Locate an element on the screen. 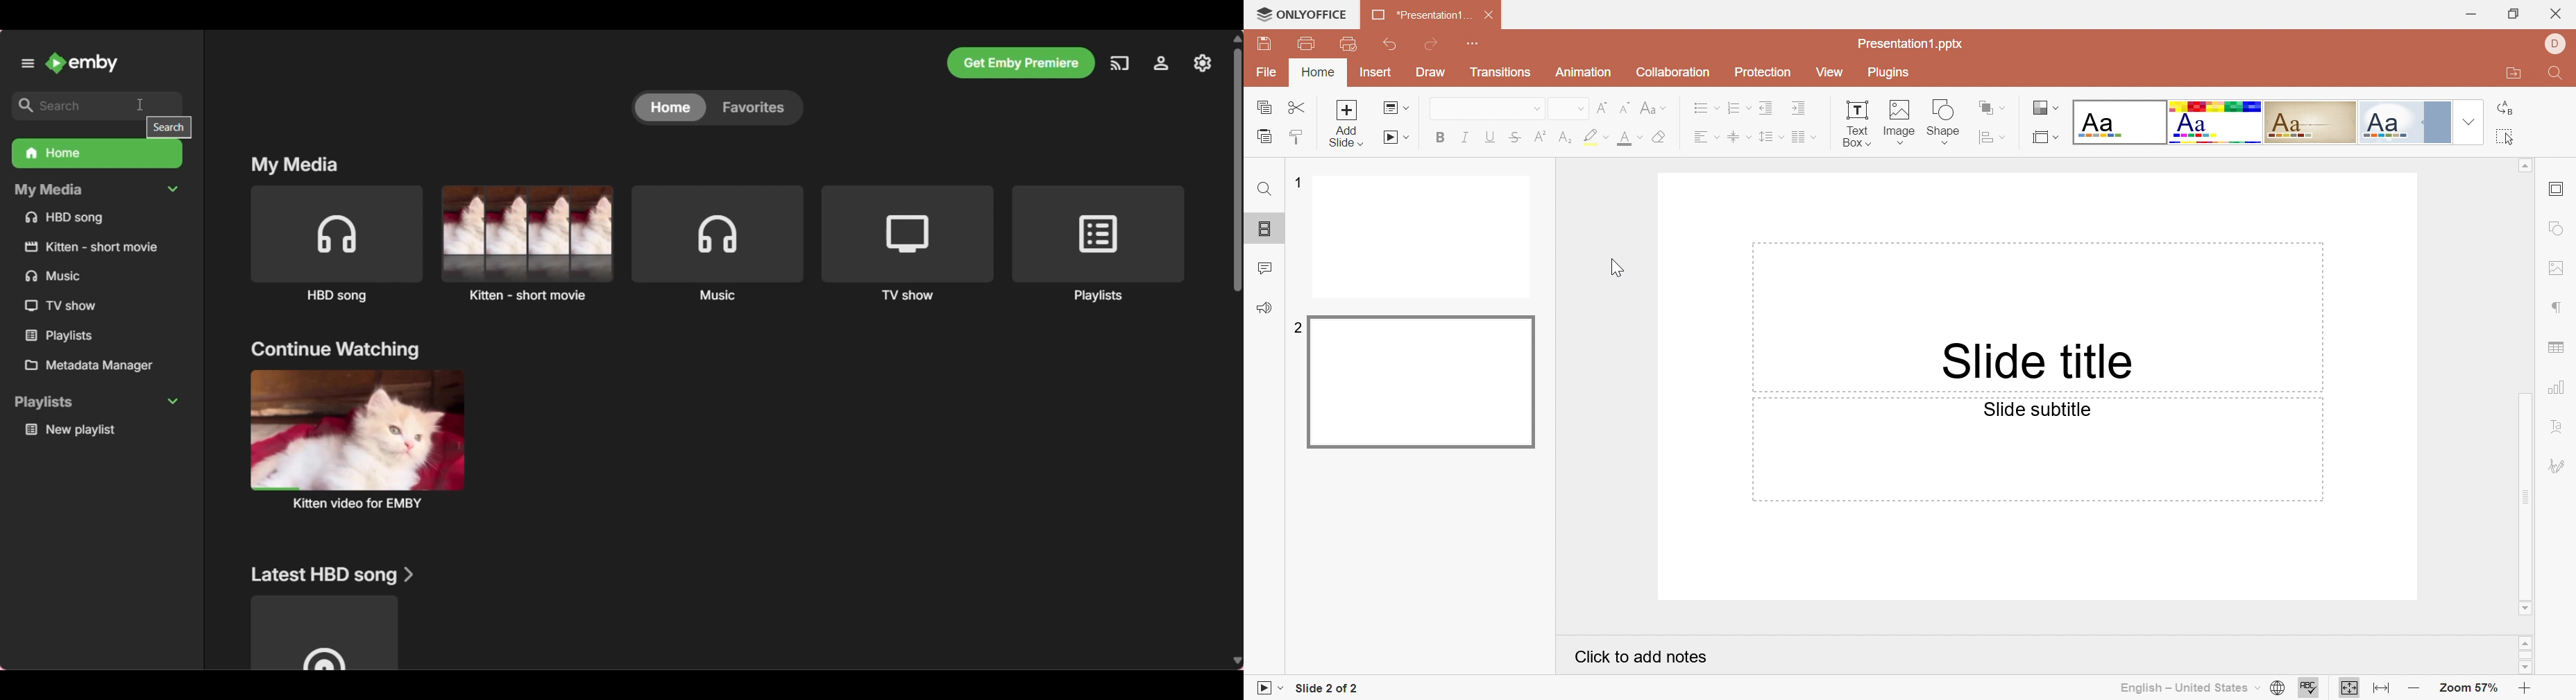 The width and height of the screenshot is (2576, 700). Drop Down is located at coordinates (1717, 108).